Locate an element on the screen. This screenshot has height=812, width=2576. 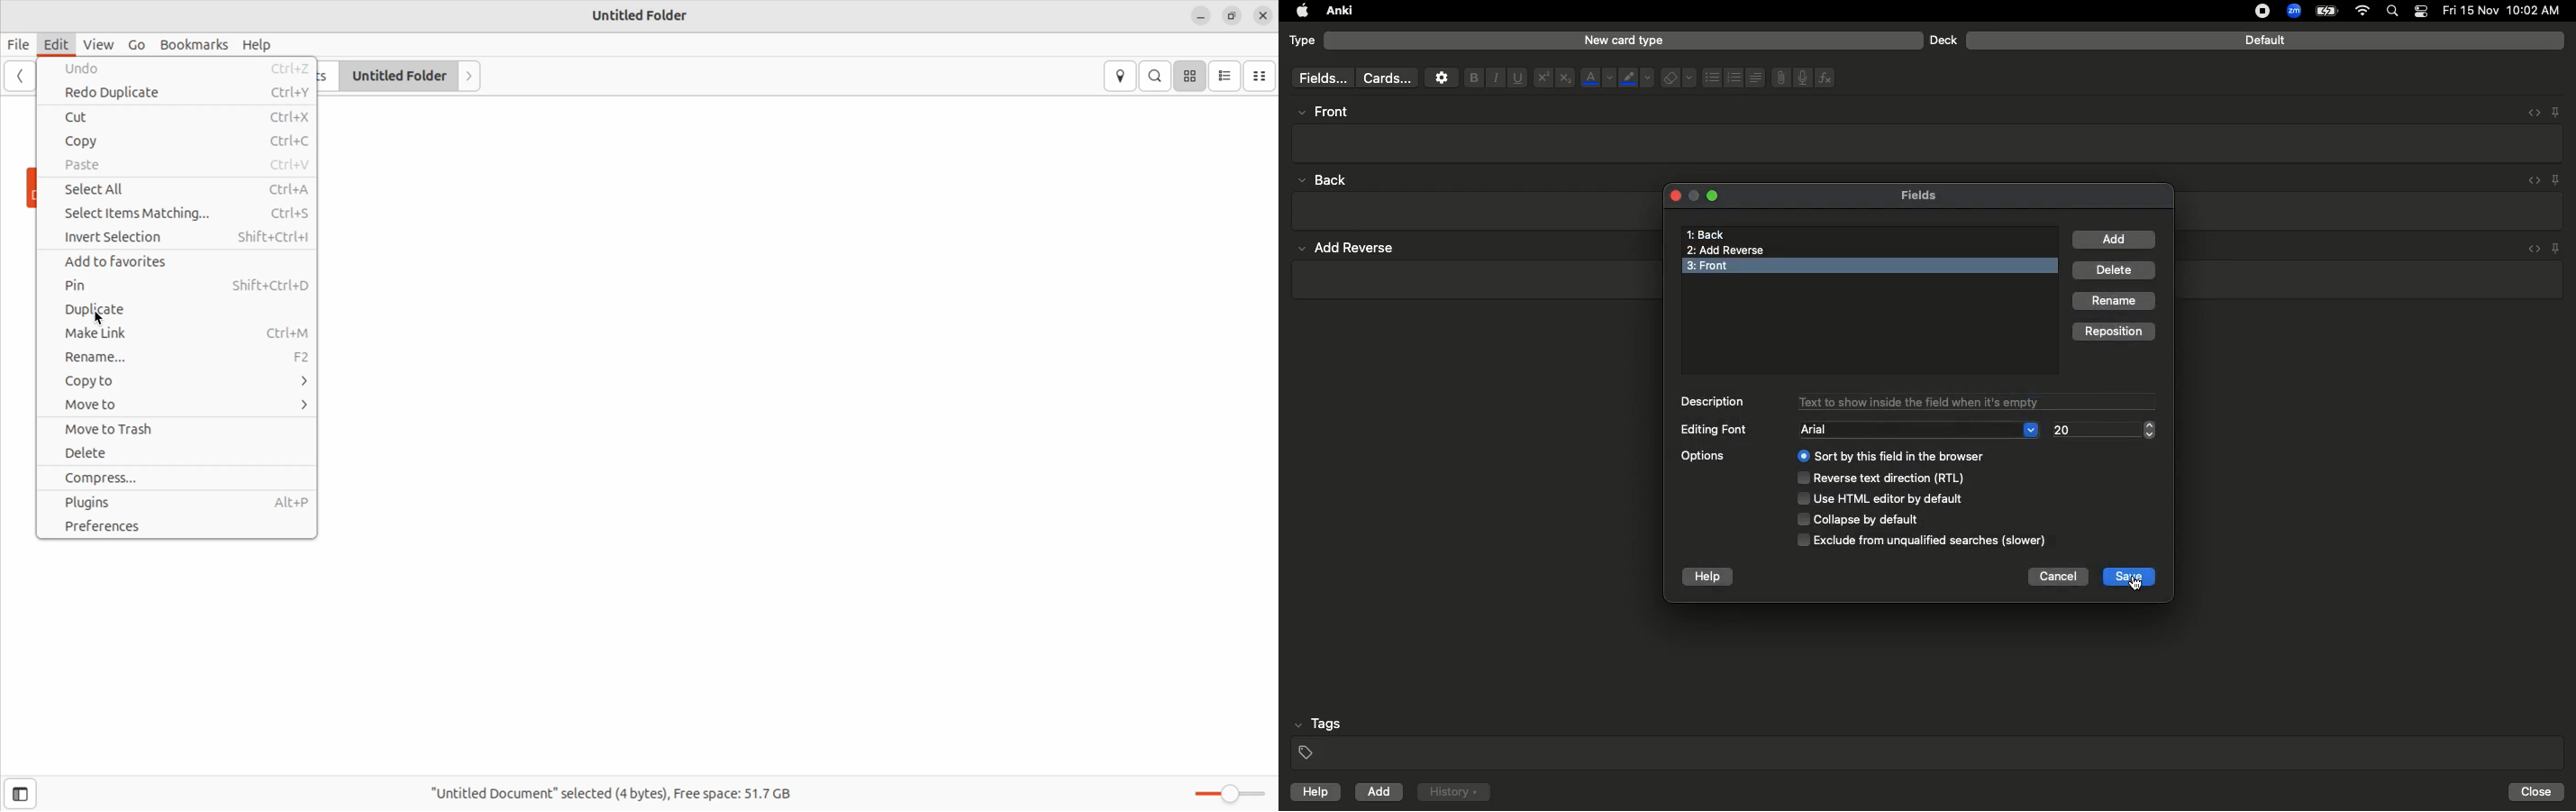
Charge is located at coordinates (2326, 11).